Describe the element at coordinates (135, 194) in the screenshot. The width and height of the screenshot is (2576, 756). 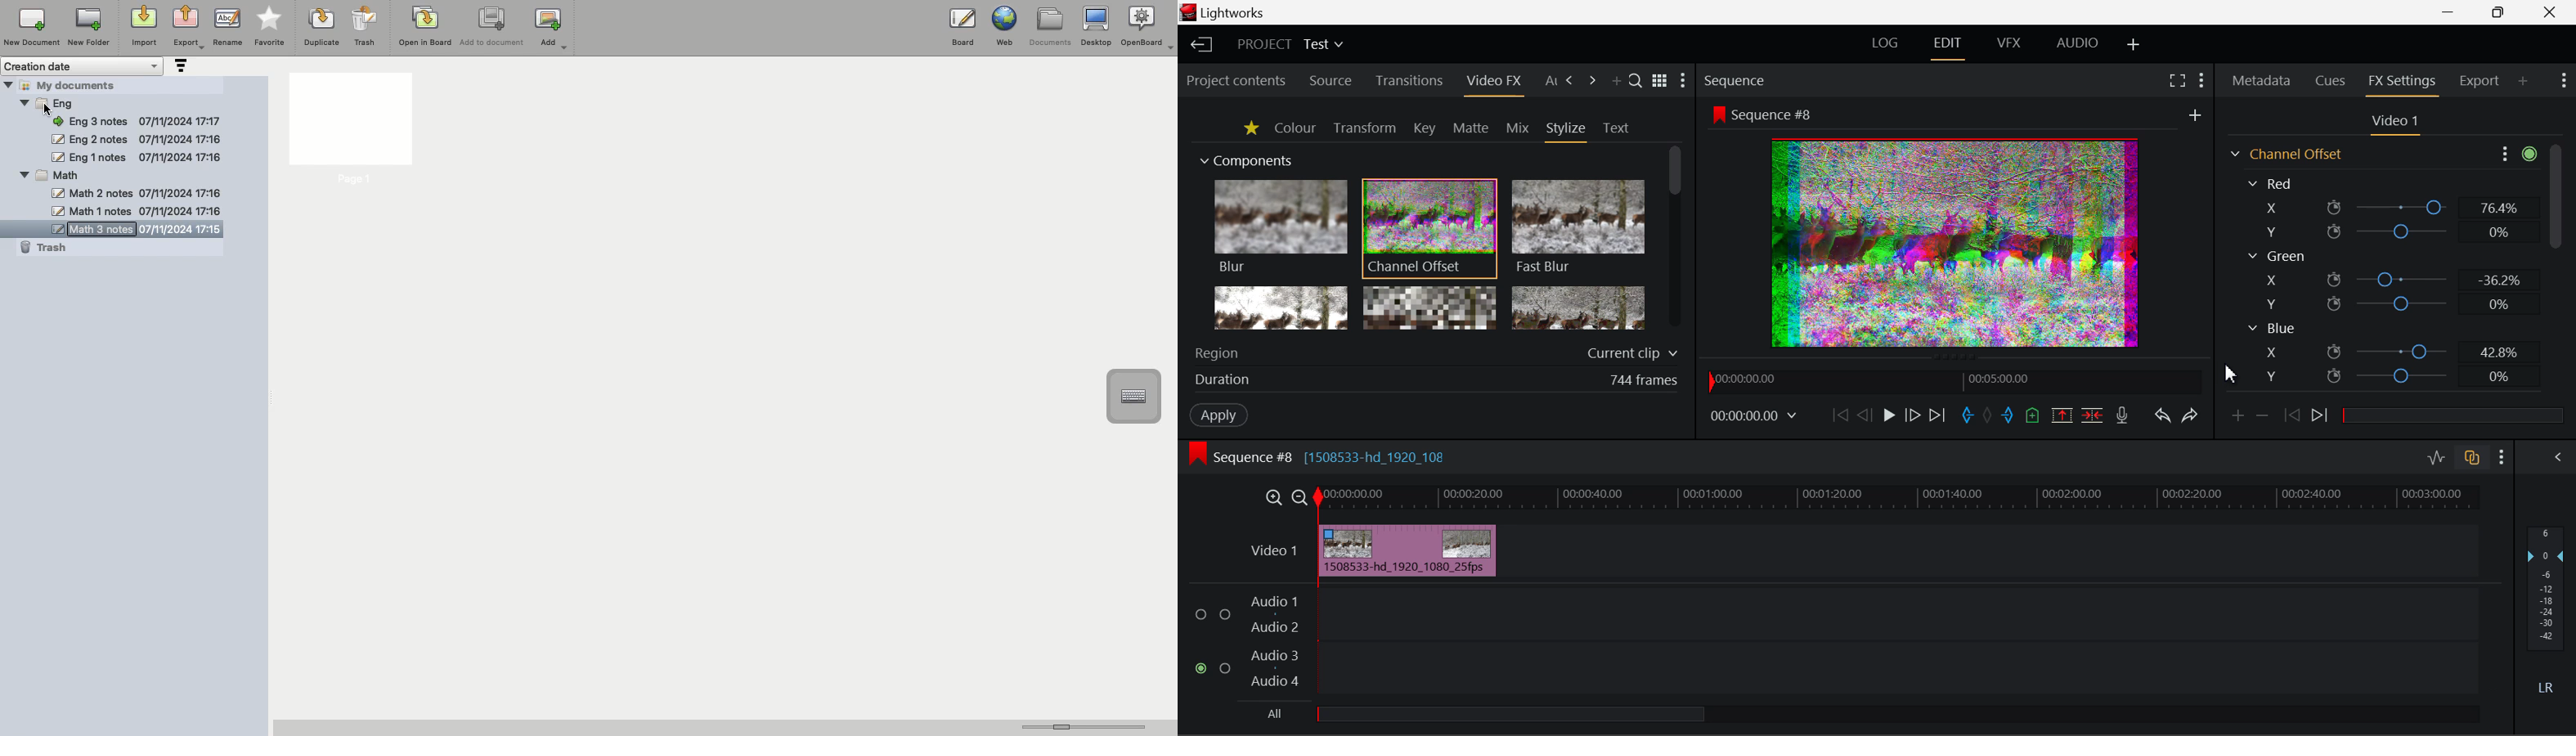
I see `math 2 notes` at that location.